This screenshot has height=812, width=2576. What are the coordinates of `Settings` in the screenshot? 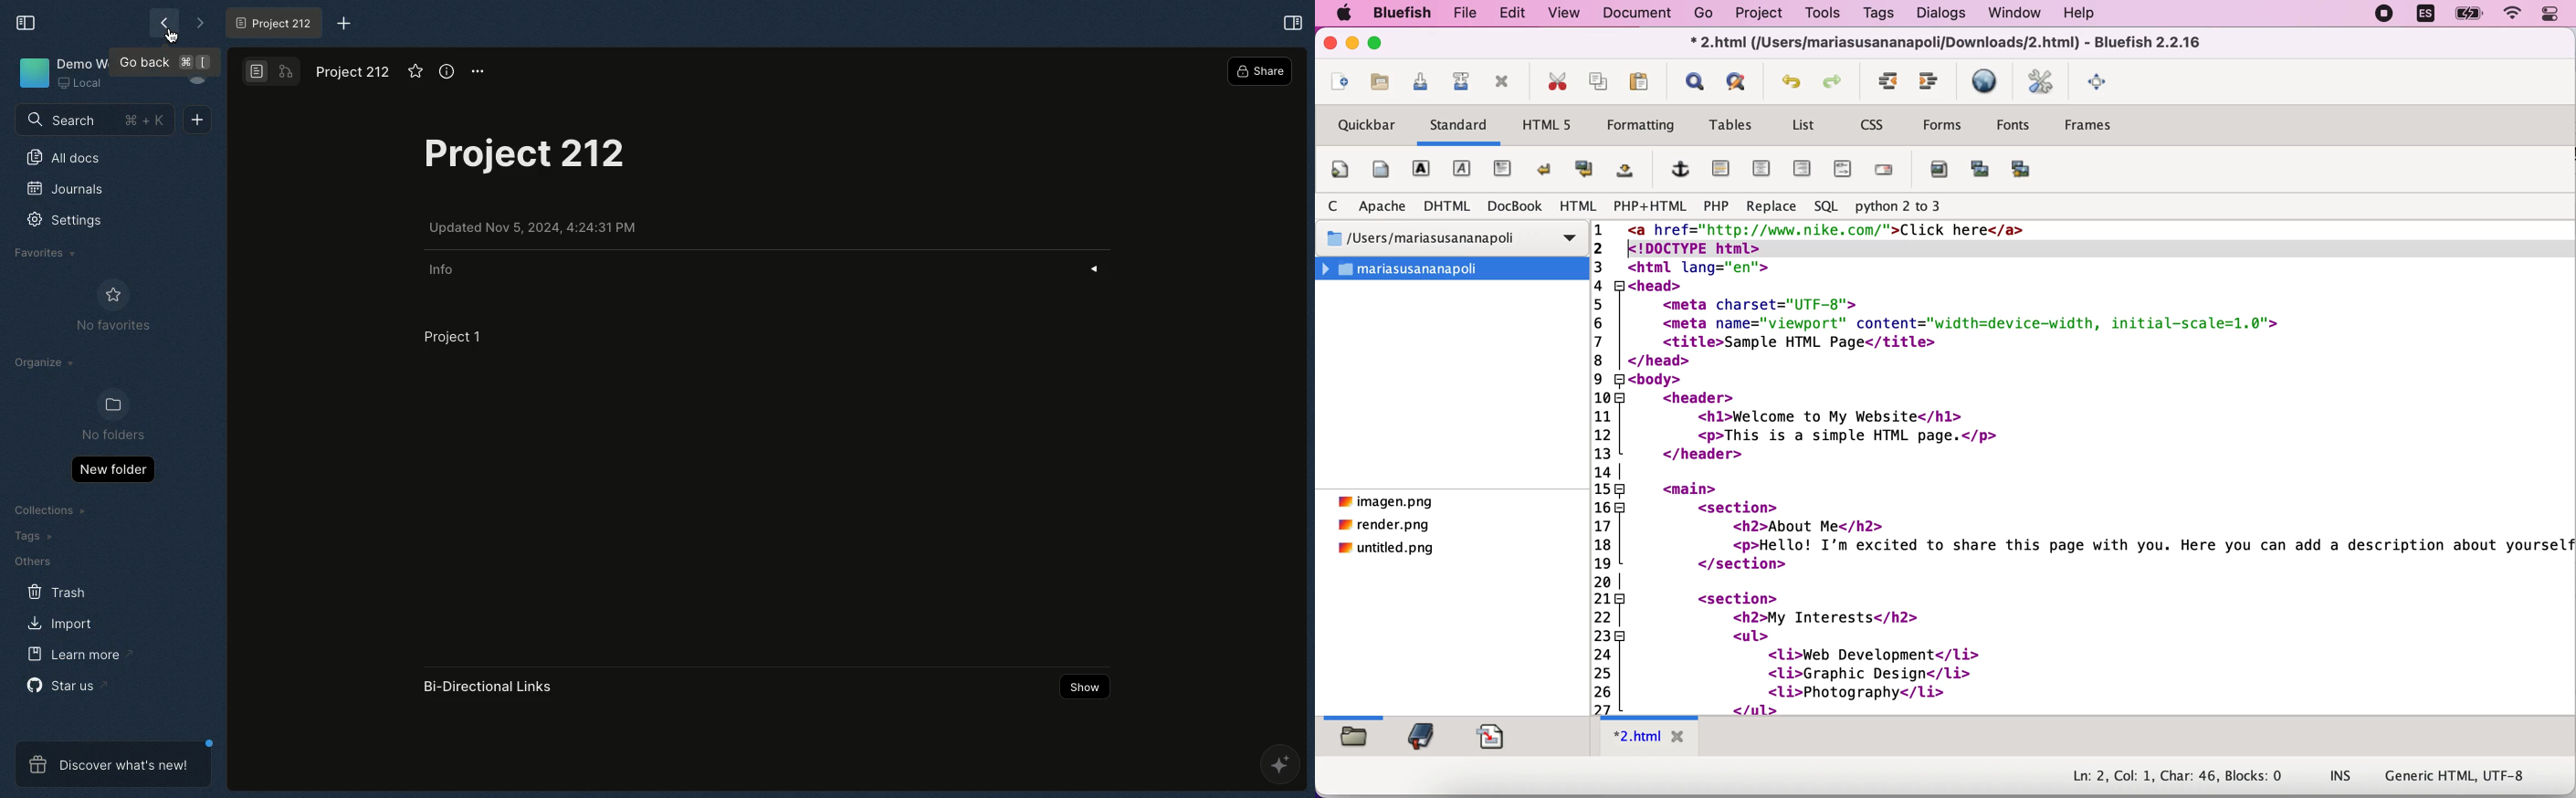 It's located at (63, 222).